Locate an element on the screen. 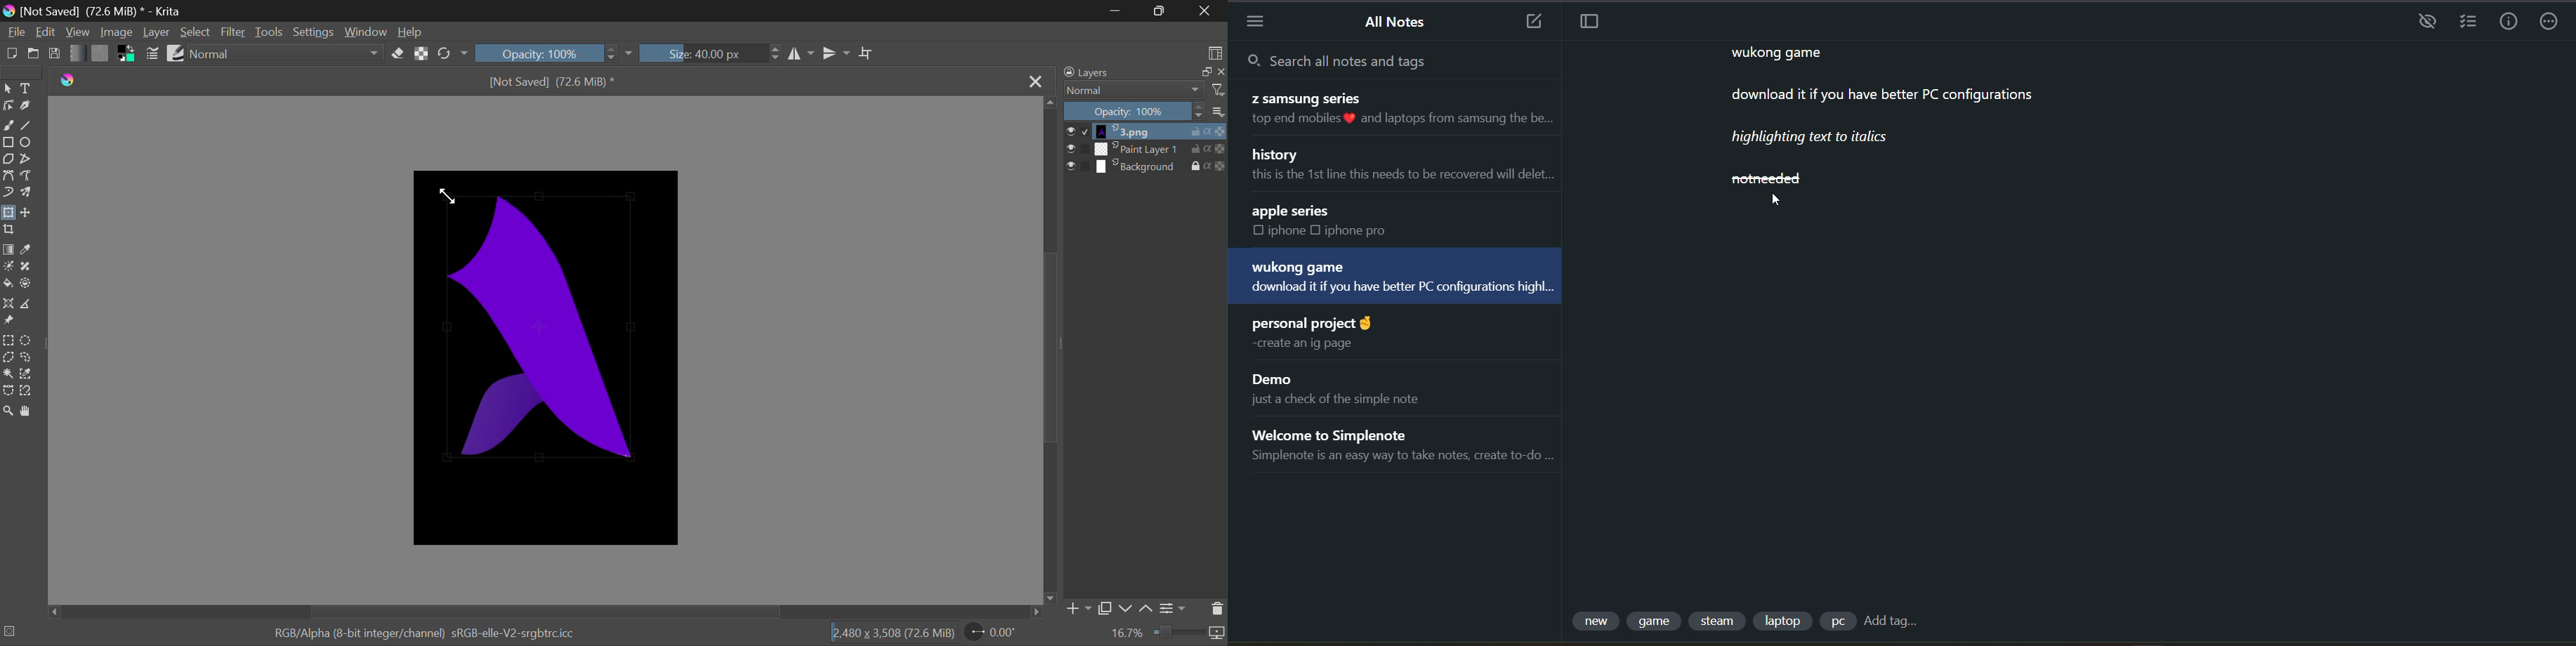 Image resolution: width=2576 pixels, height=672 pixels. Erase is located at coordinates (399, 54).